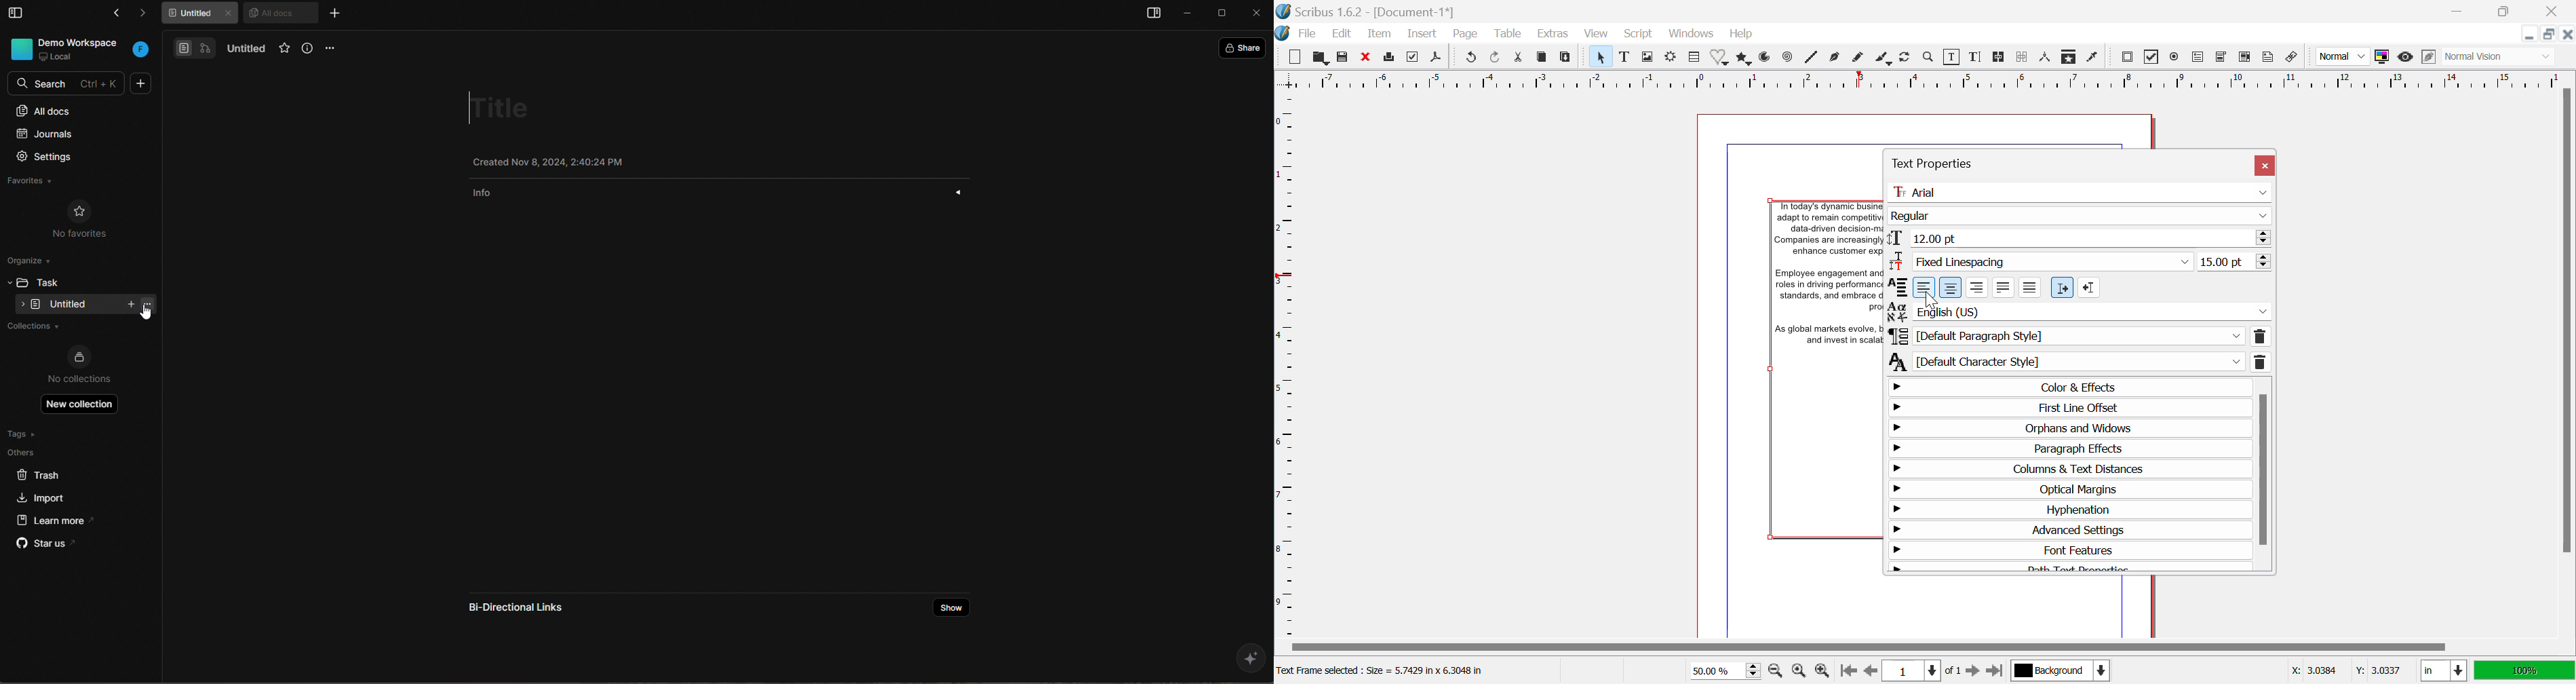 The height and width of the screenshot is (700, 2576). What do you see at coordinates (49, 434) in the screenshot?
I see `tags` at bounding box center [49, 434].